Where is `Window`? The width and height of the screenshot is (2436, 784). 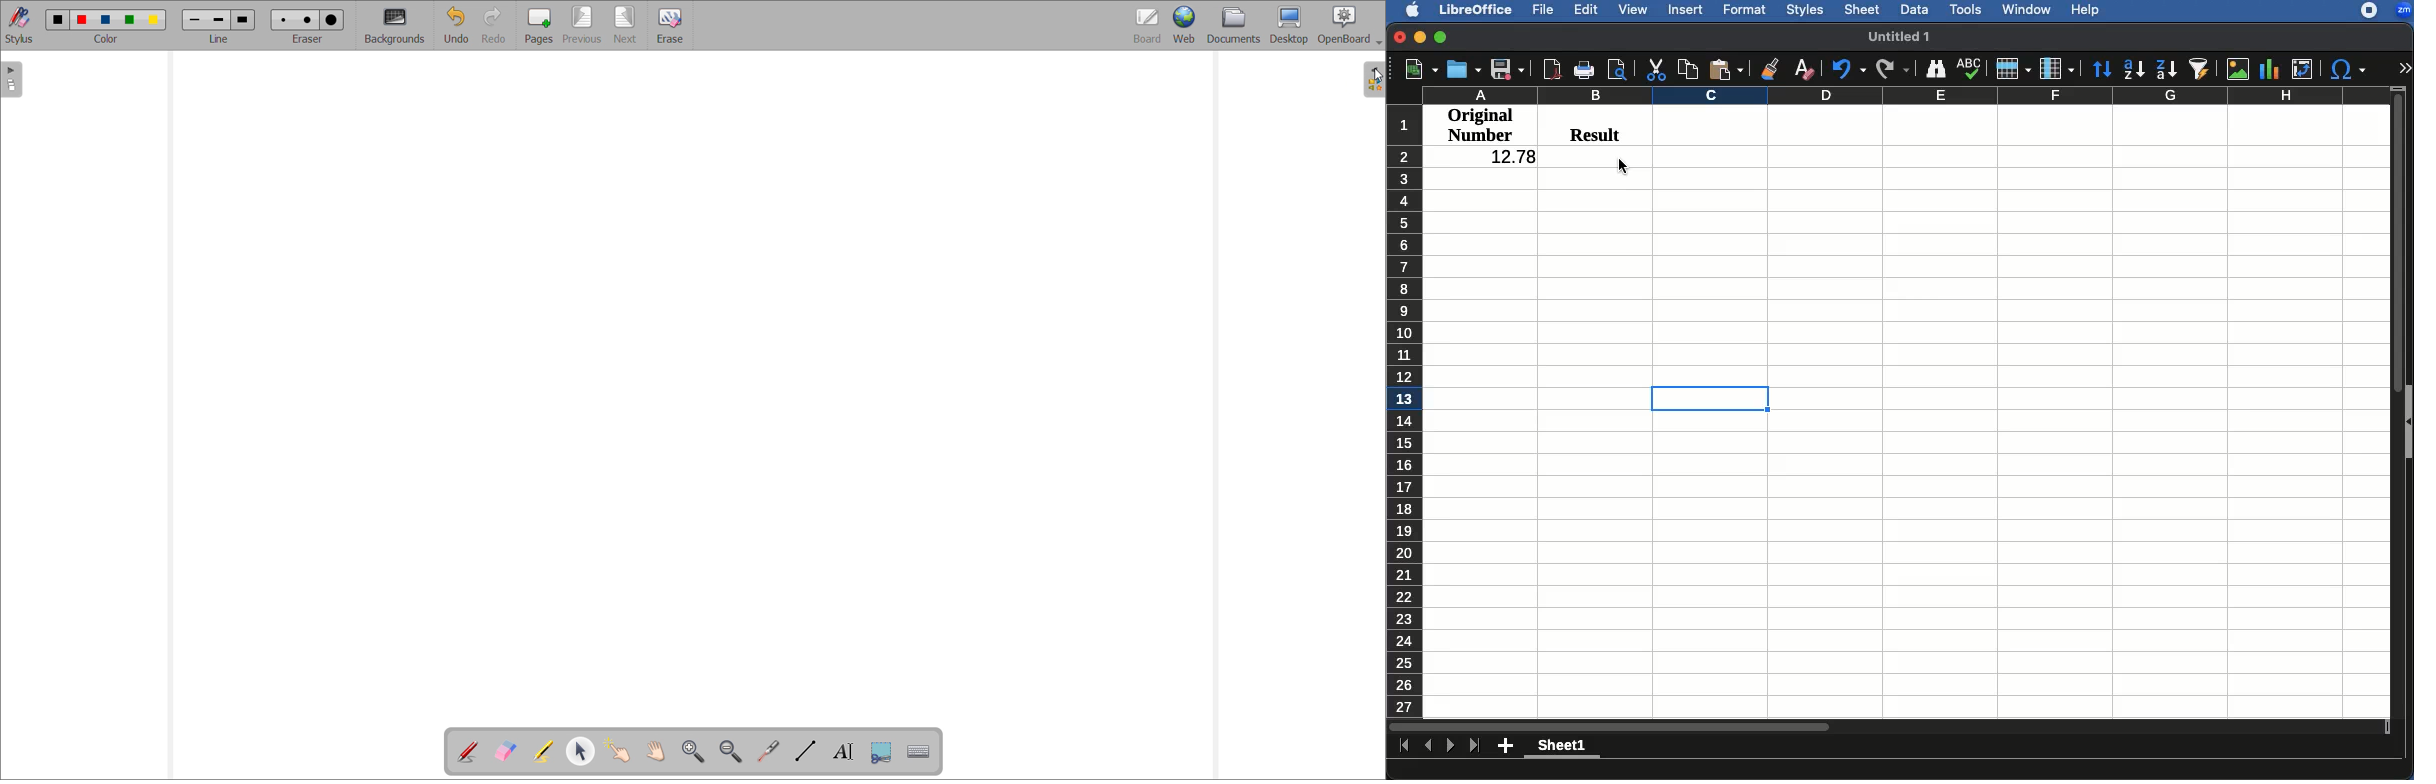
Window is located at coordinates (2027, 10).